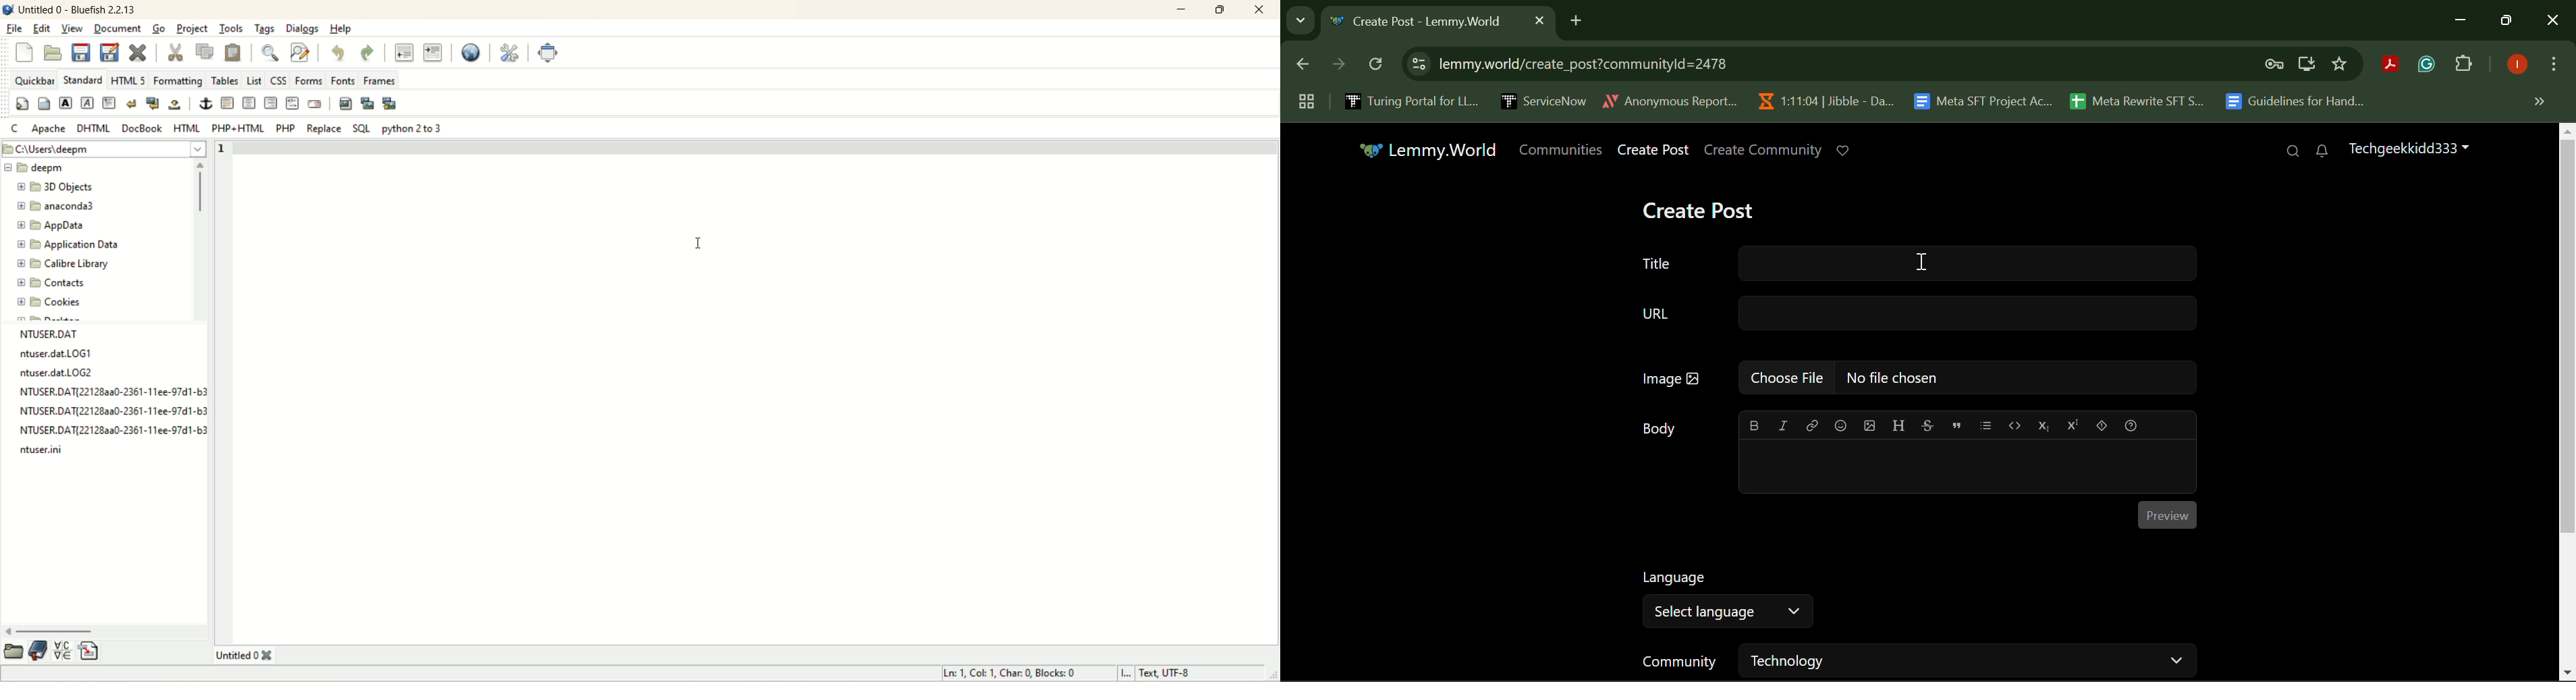  What do you see at coordinates (1409, 101) in the screenshot?
I see `Turing Portal for LLM` at bounding box center [1409, 101].